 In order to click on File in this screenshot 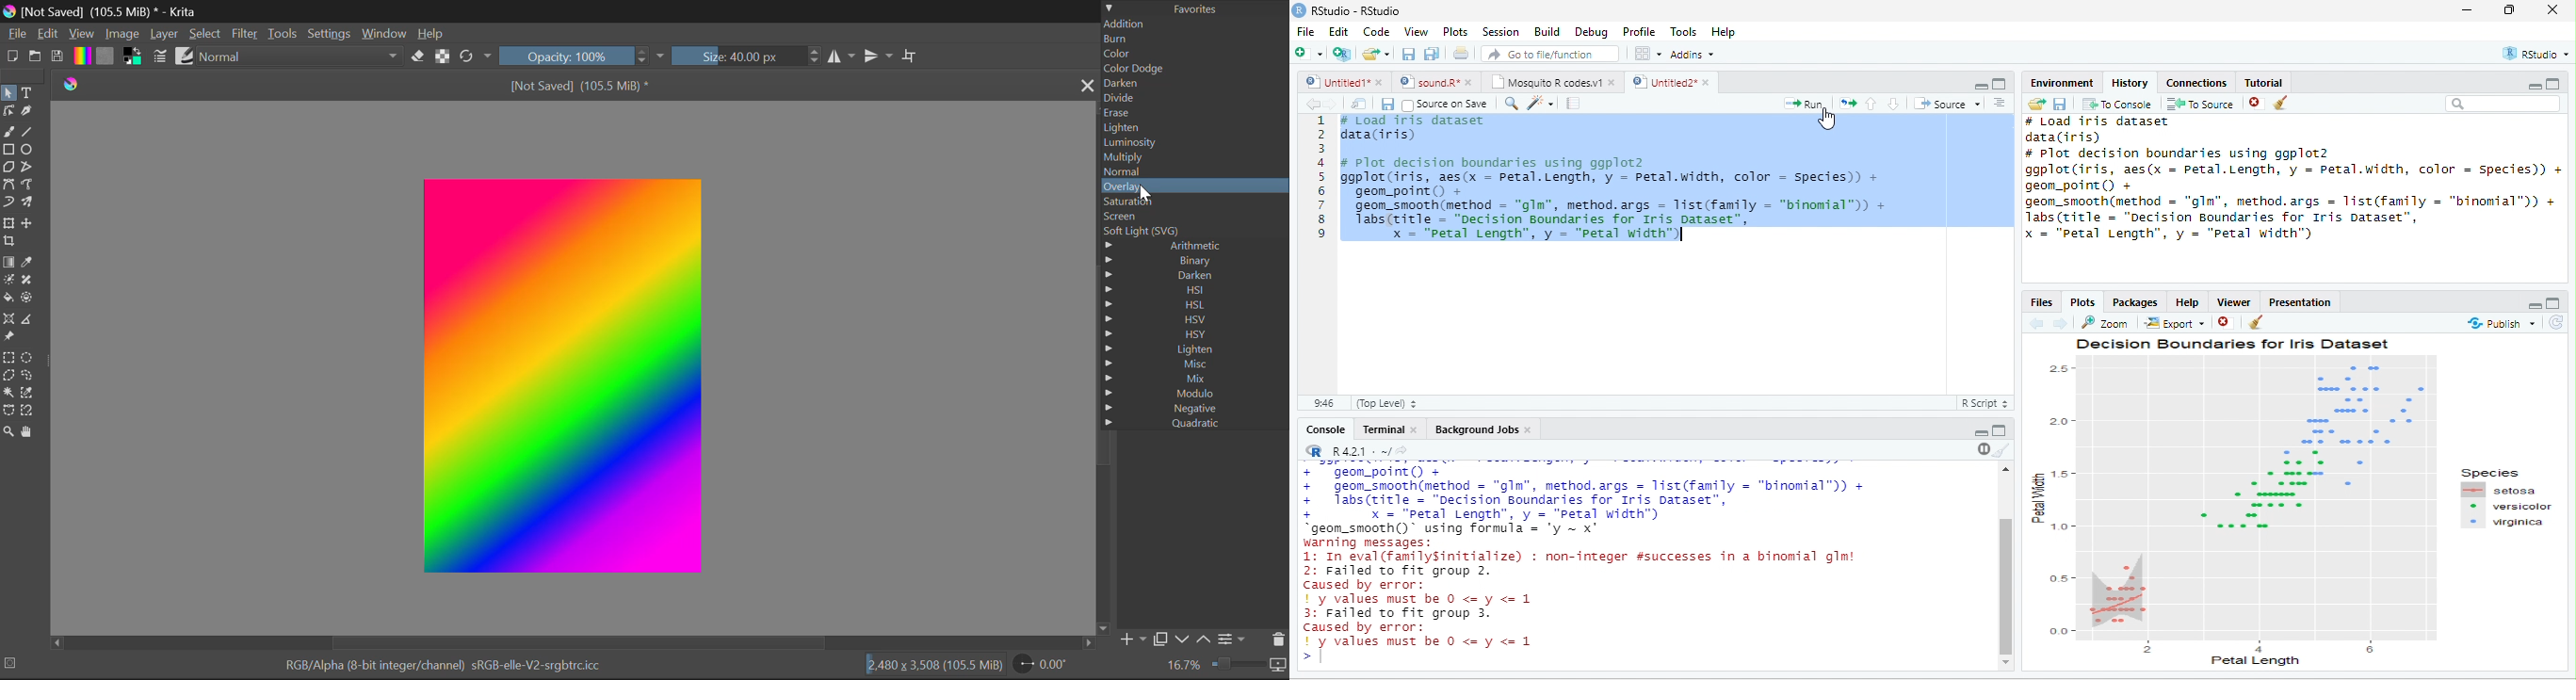, I will do `click(1305, 31)`.